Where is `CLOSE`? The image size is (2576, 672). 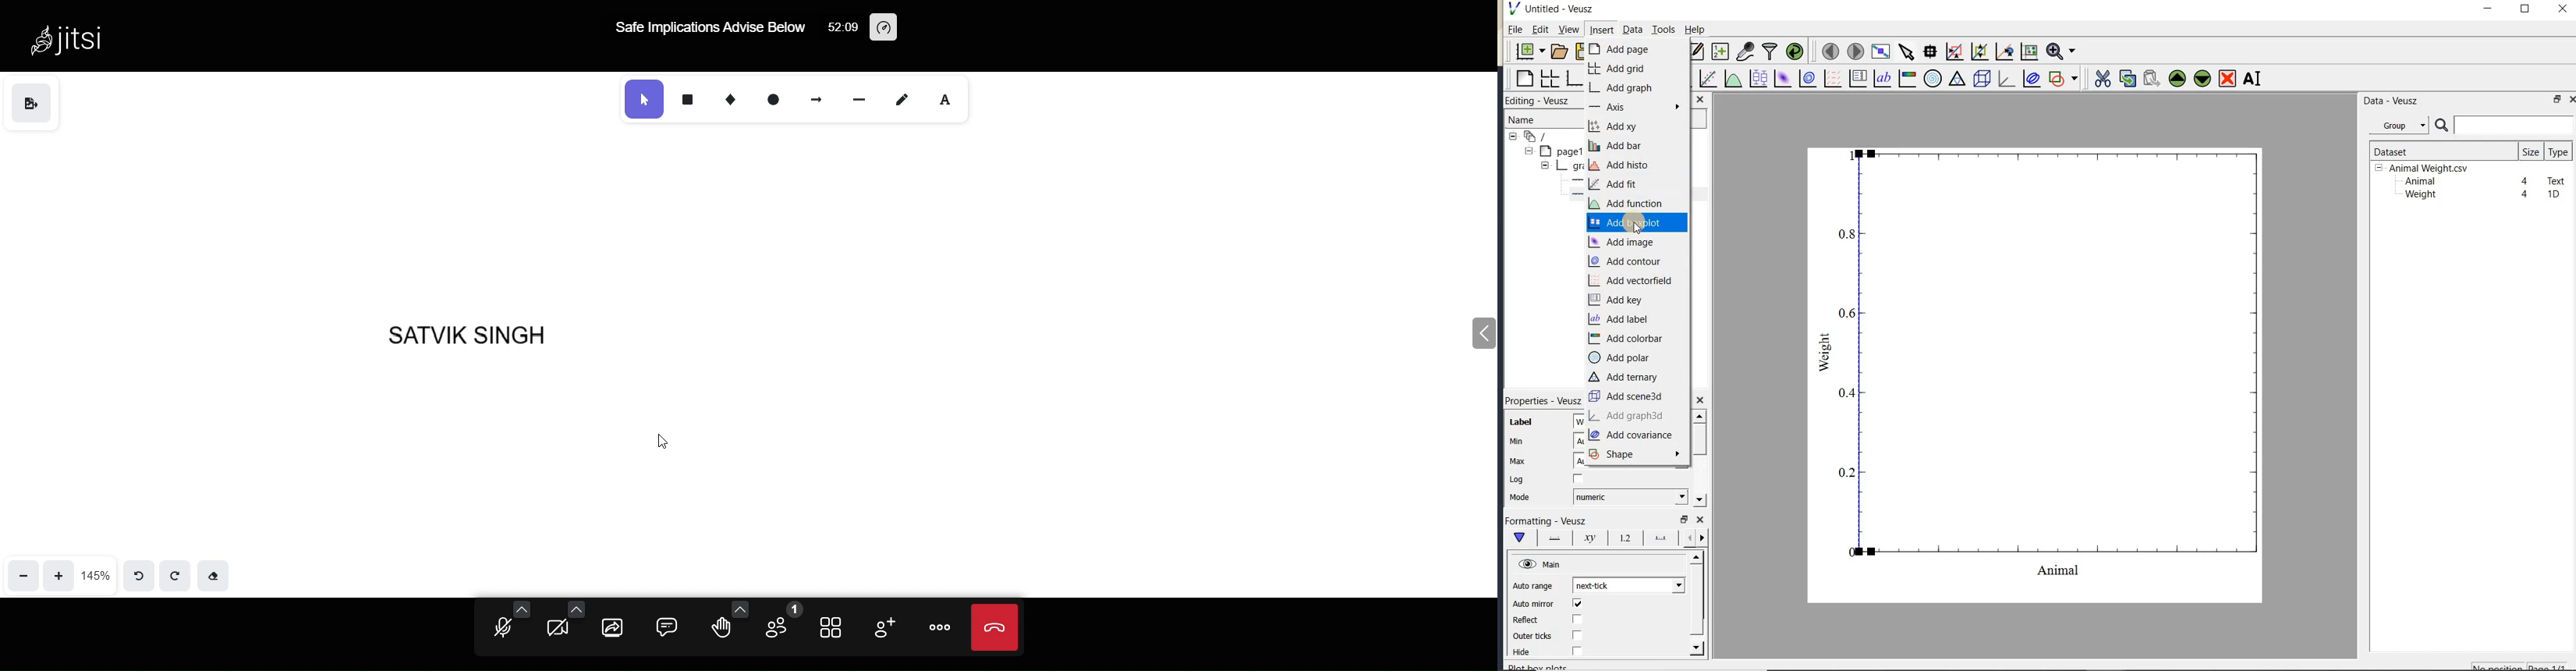
CLOSE is located at coordinates (1700, 99).